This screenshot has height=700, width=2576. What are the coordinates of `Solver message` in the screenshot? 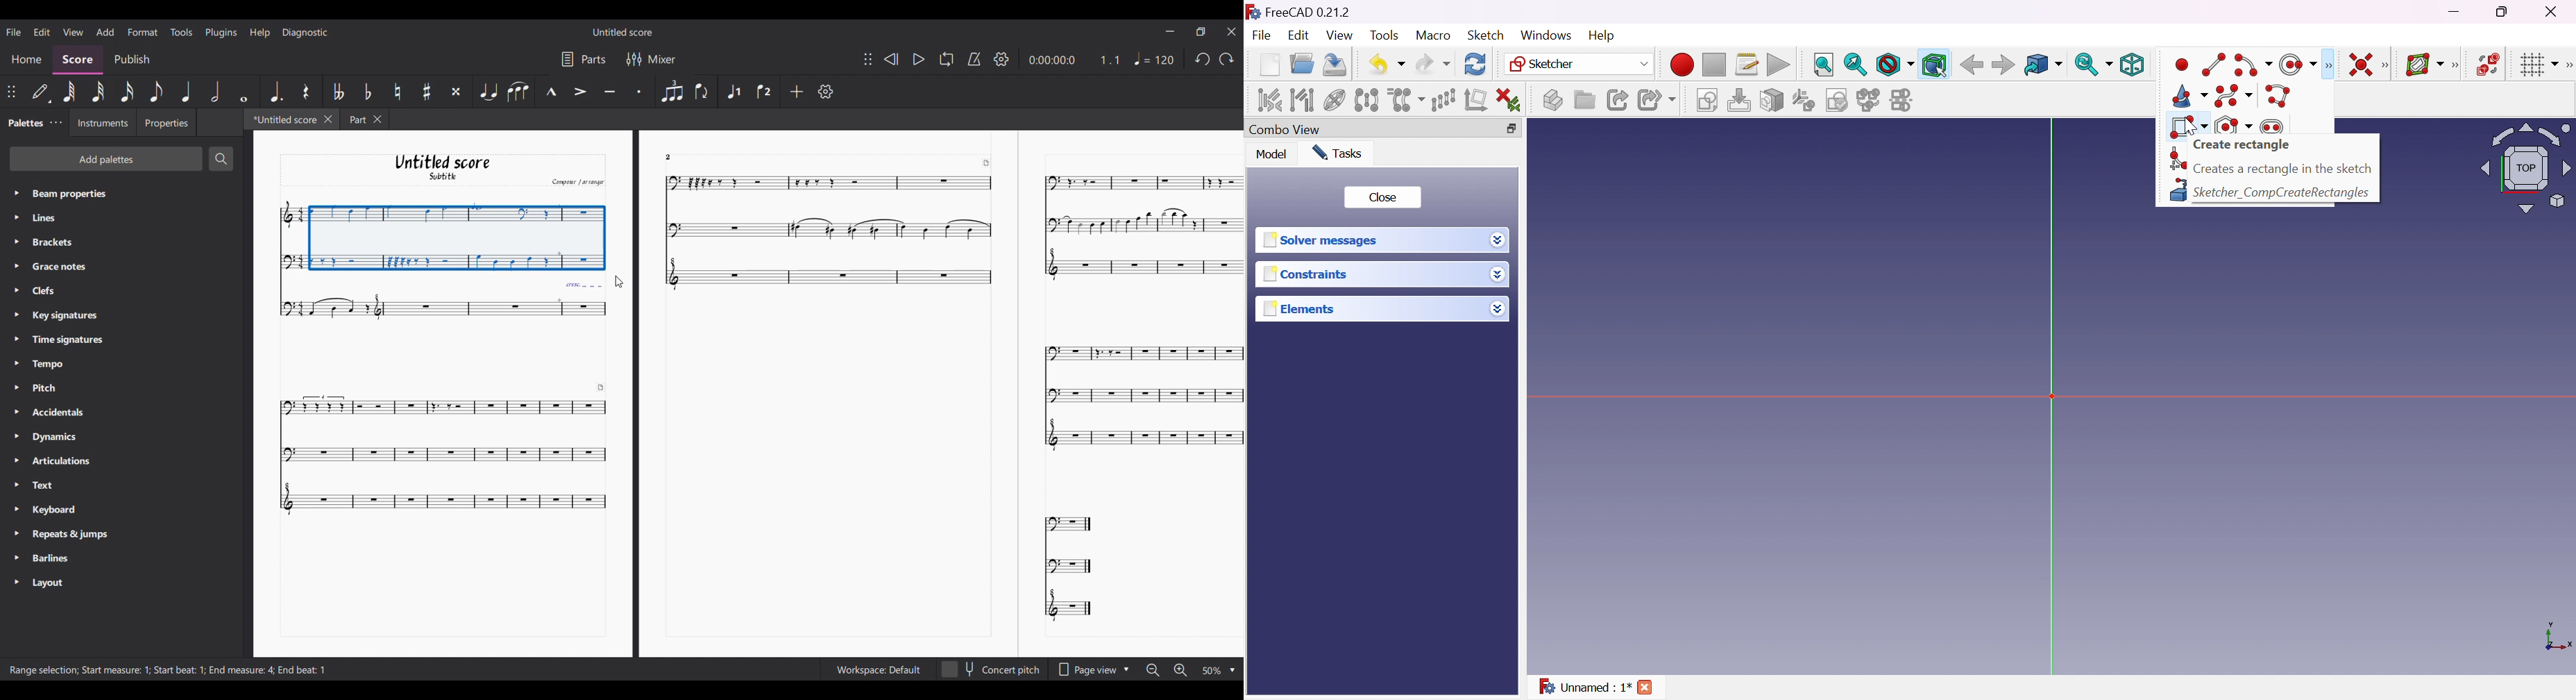 It's located at (1324, 241).